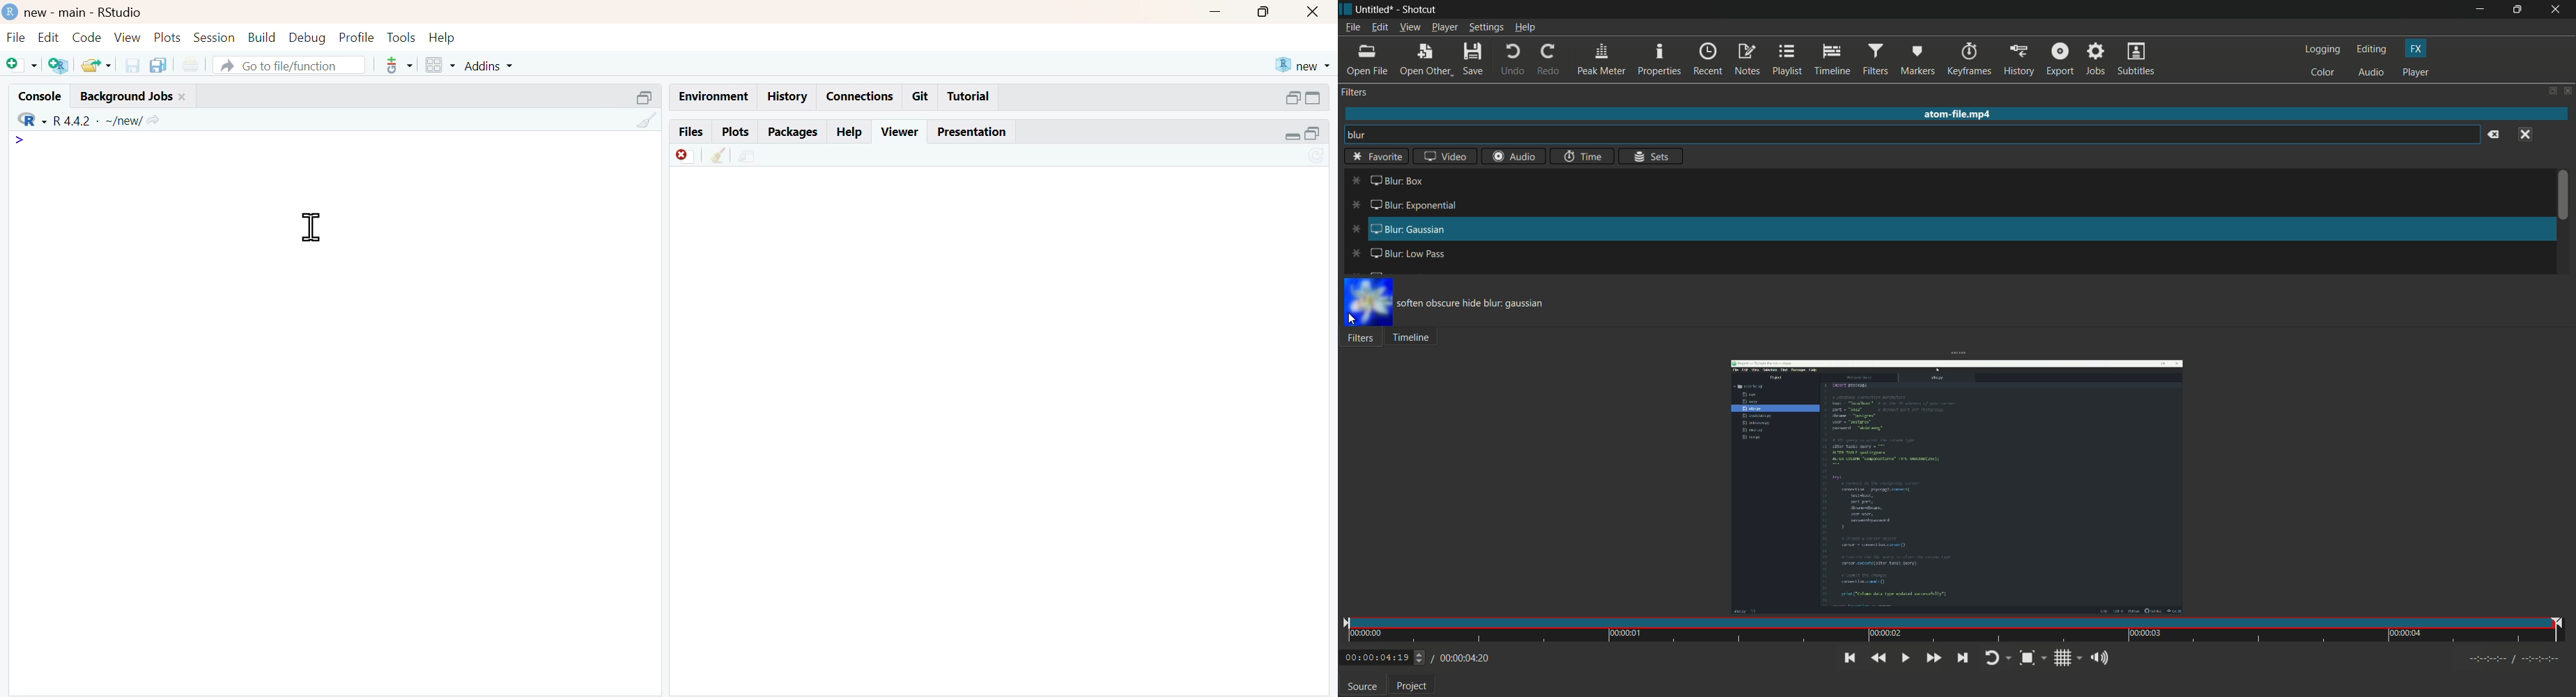 The image size is (2576, 700). What do you see at coordinates (1313, 133) in the screenshot?
I see `open in separate window` at bounding box center [1313, 133].